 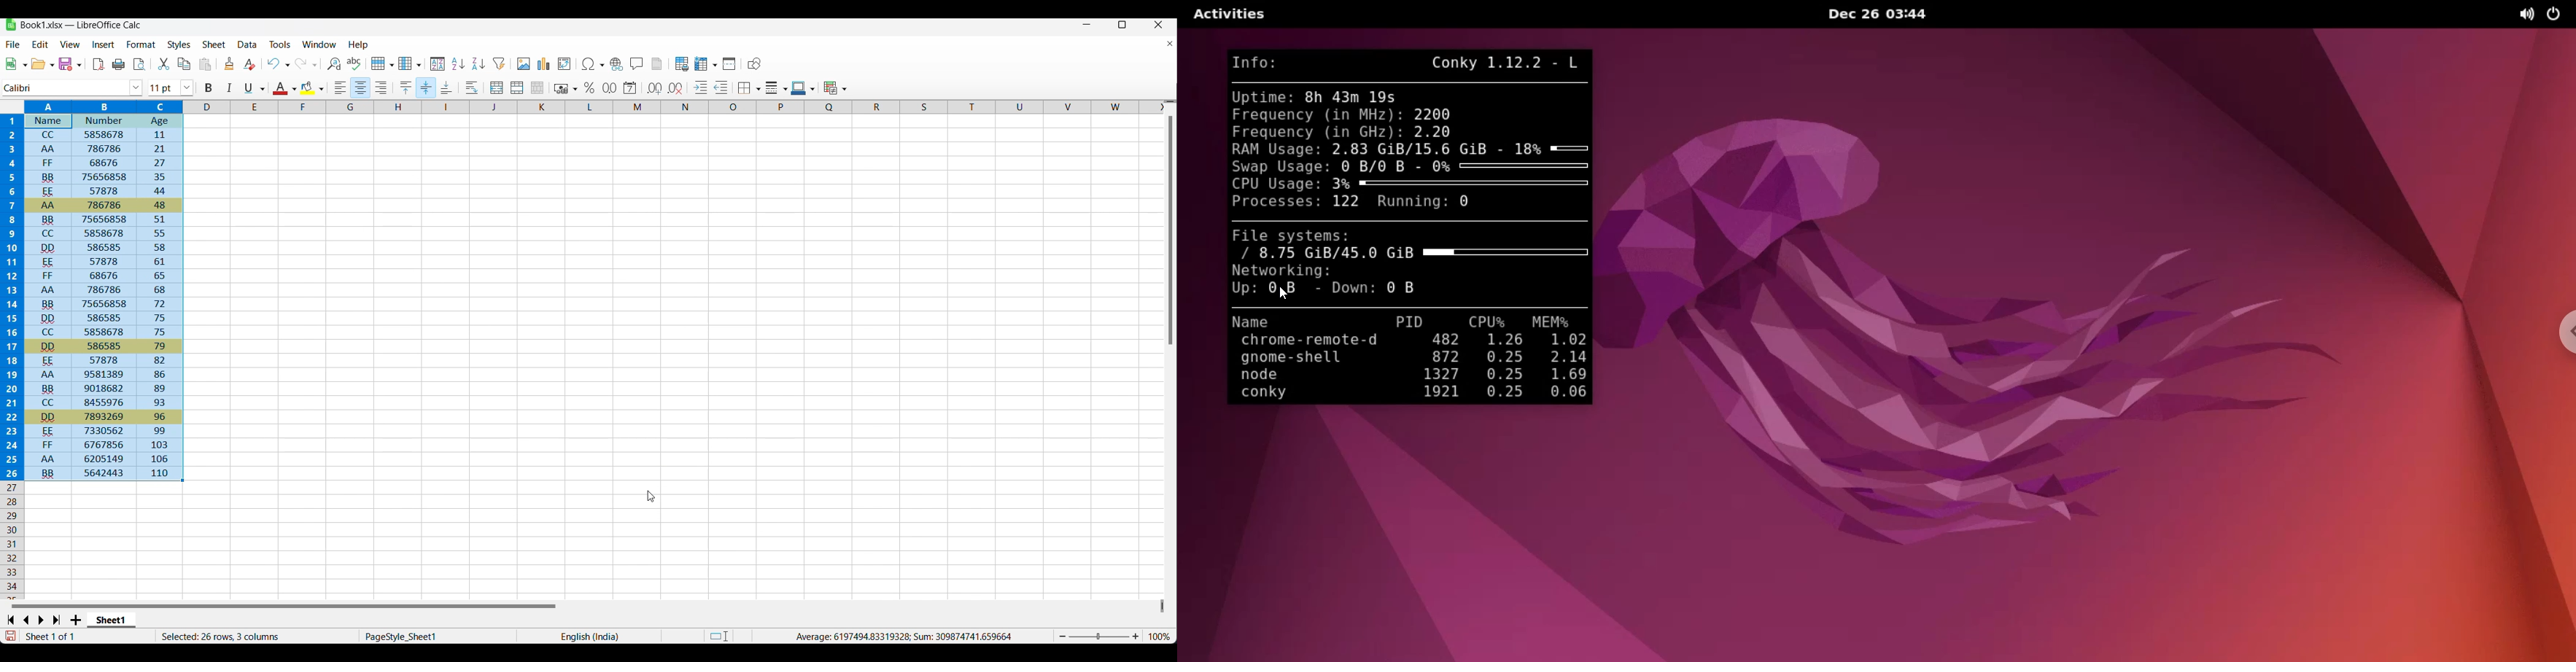 What do you see at coordinates (254, 88) in the screenshot?
I see `Underline options` at bounding box center [254, 88].